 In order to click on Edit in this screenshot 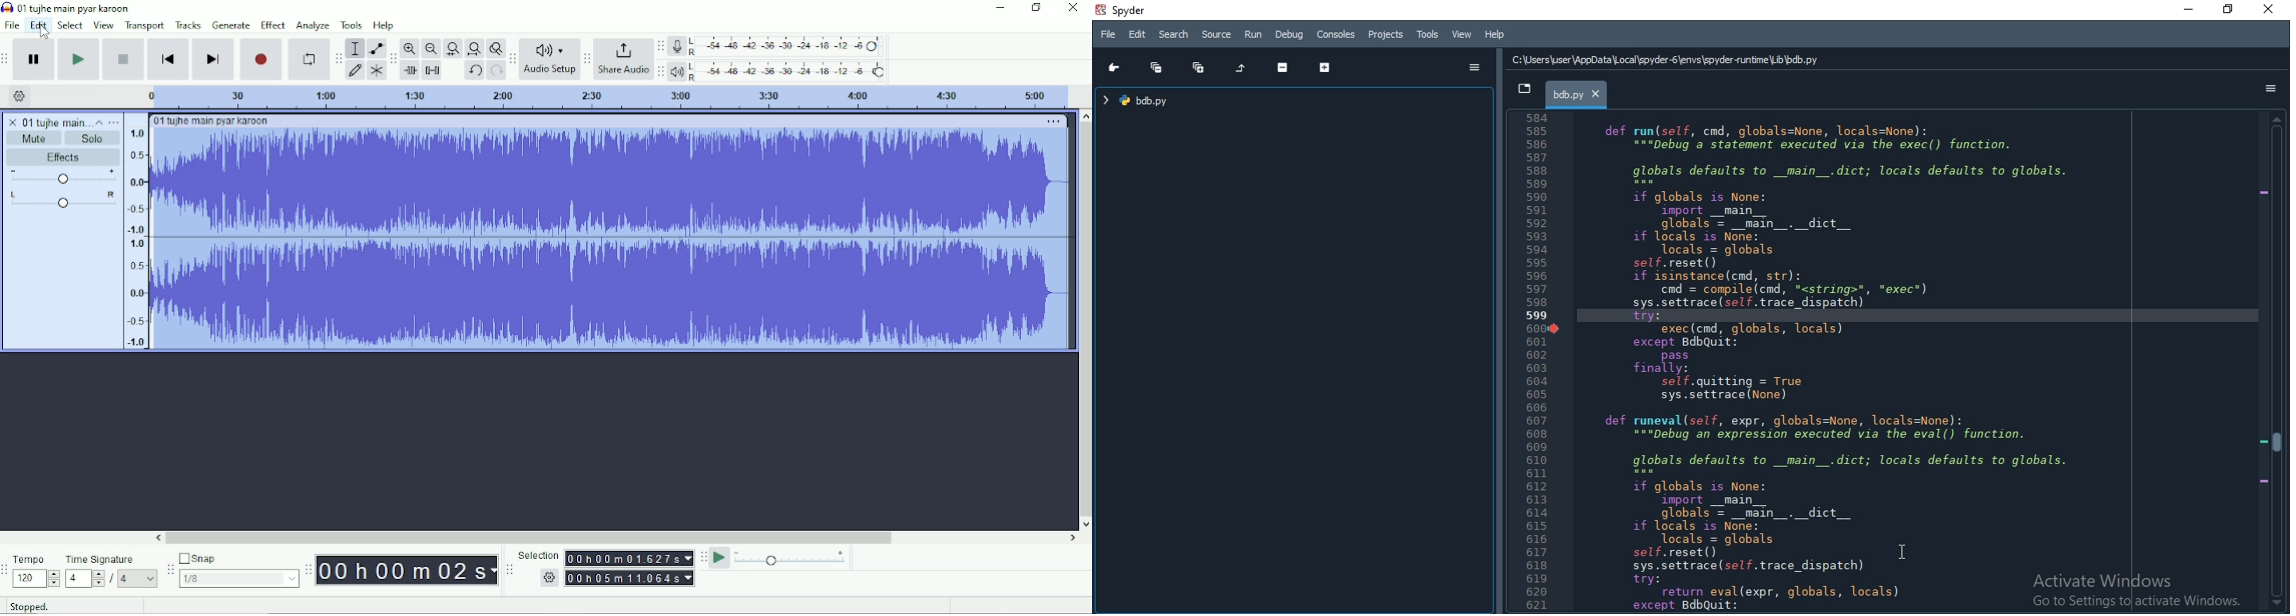, I will do `click(1138, 35)`.